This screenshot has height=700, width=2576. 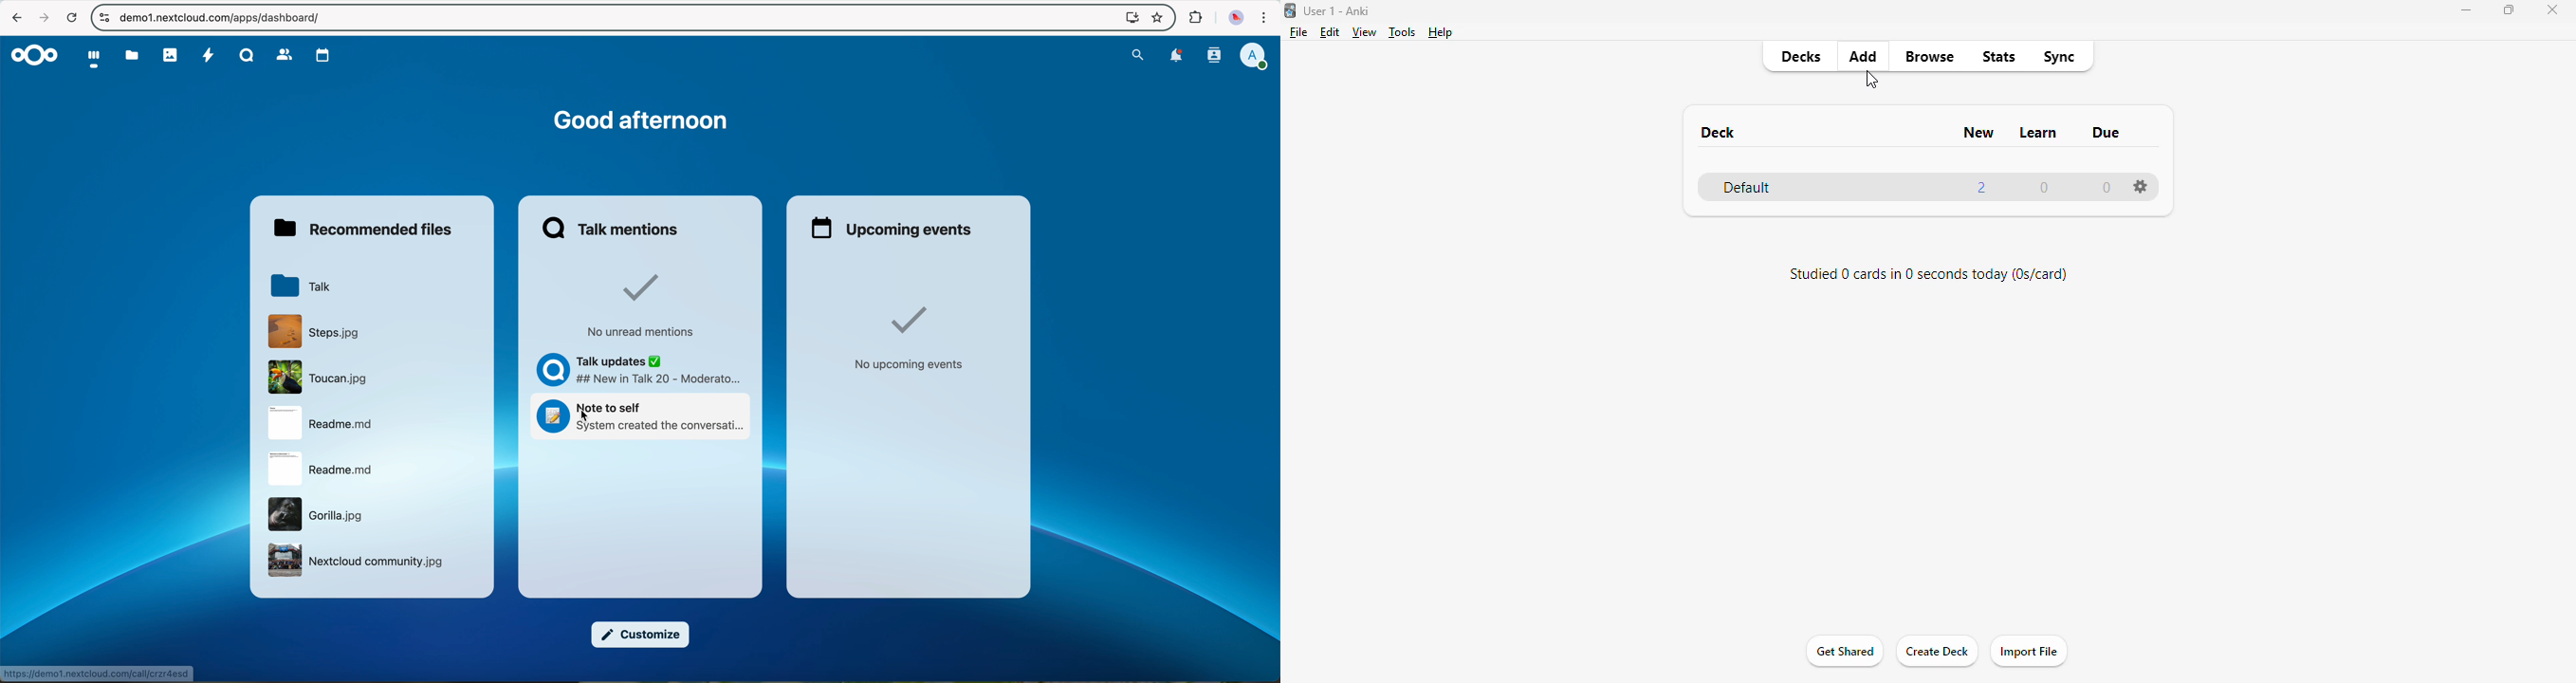 I want to click on options, so click(x=2141, y=187).